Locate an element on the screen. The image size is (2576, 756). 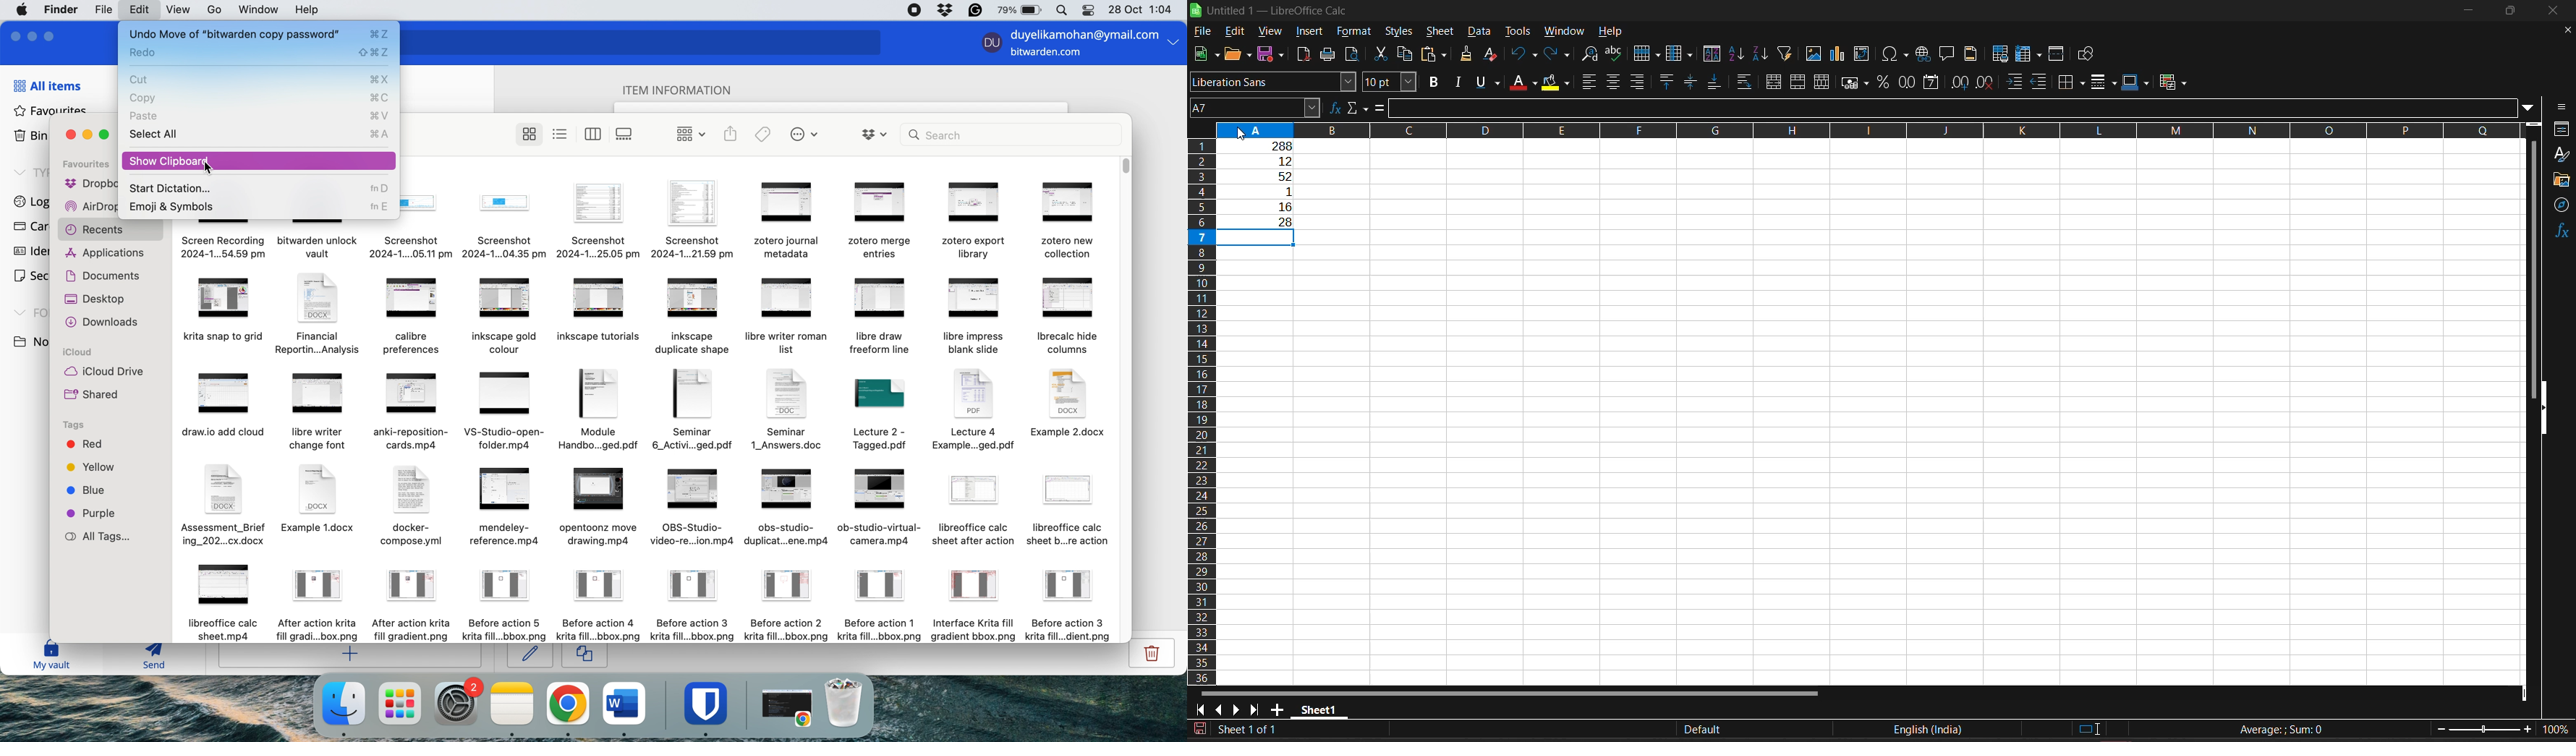
bitwarden.com is located at coordinates (1050, 54).